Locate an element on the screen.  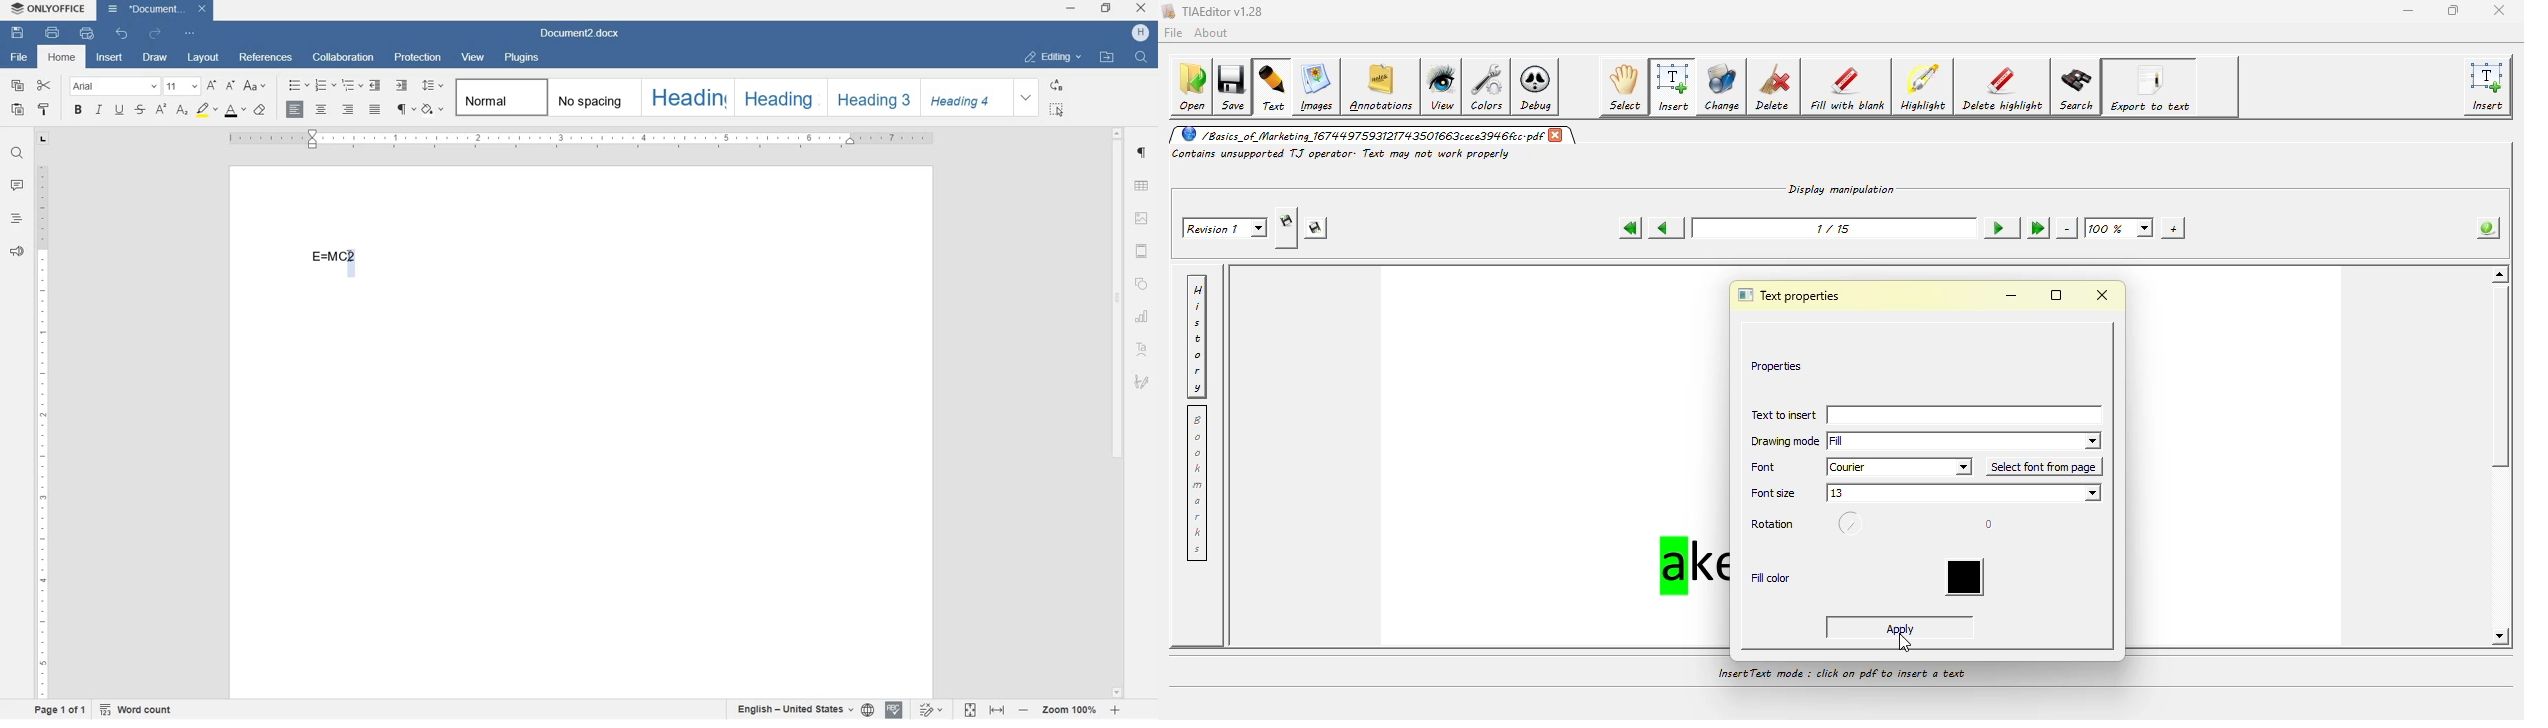
text or document language is located at coordinates (806, 710).